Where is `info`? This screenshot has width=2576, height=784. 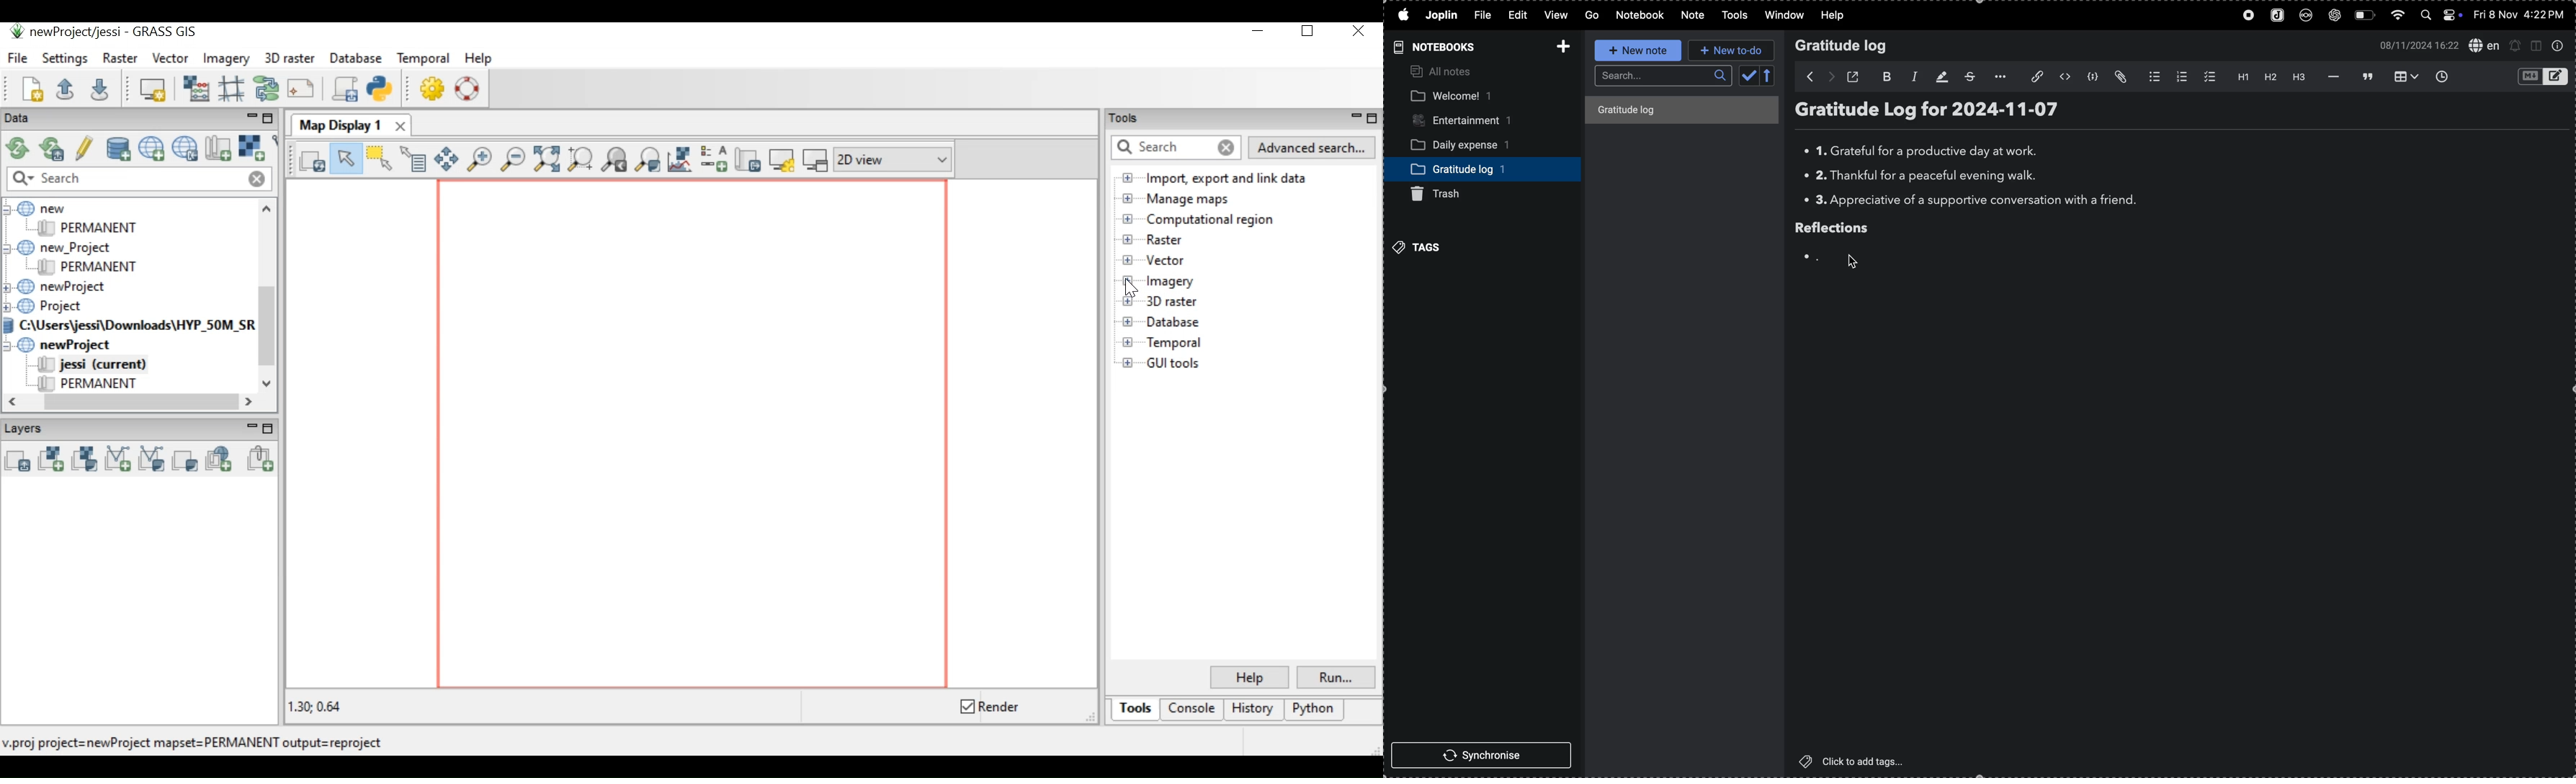 info is located at coordinates (2561, 48).